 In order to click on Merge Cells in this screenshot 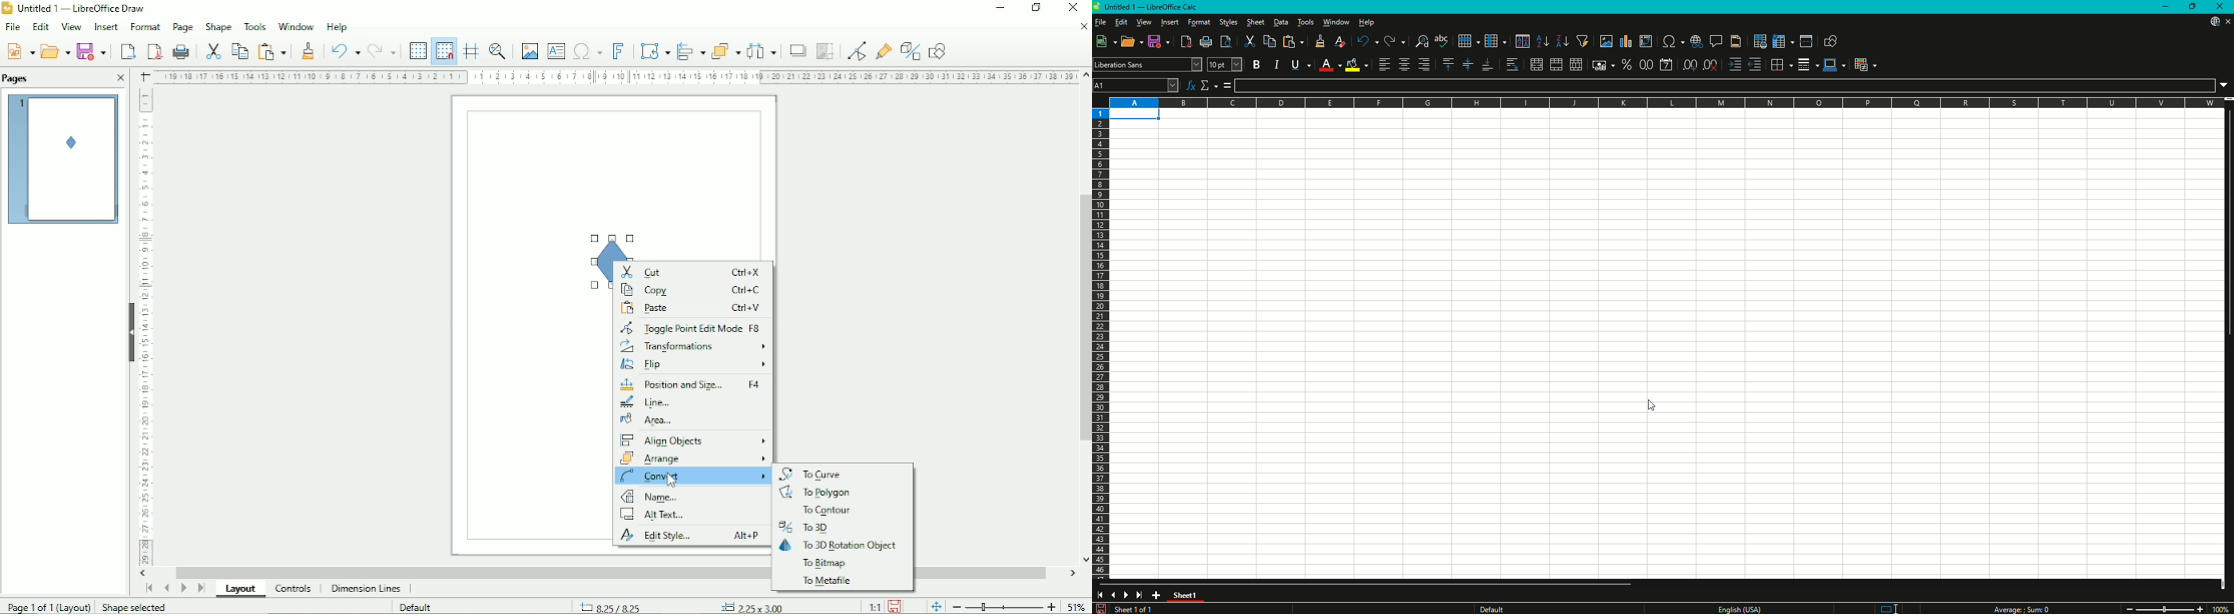, I will do `click(1556, 64)`.